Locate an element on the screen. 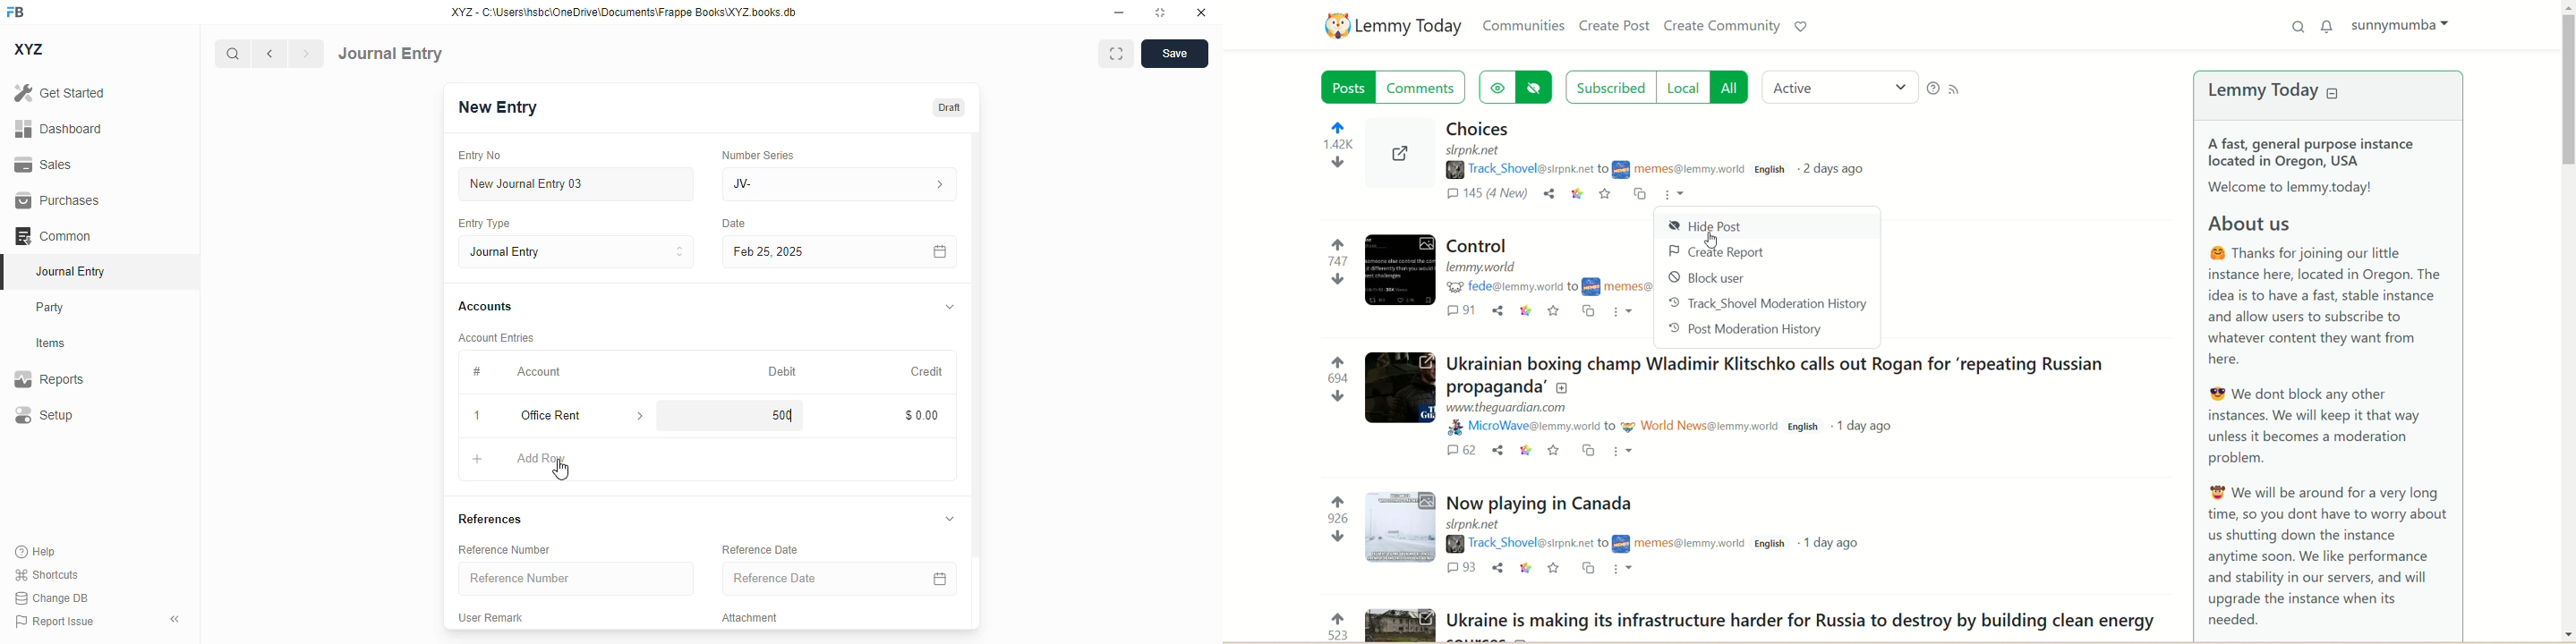 The image size is (2576, 644). account information is located at coordinates (641, 416).